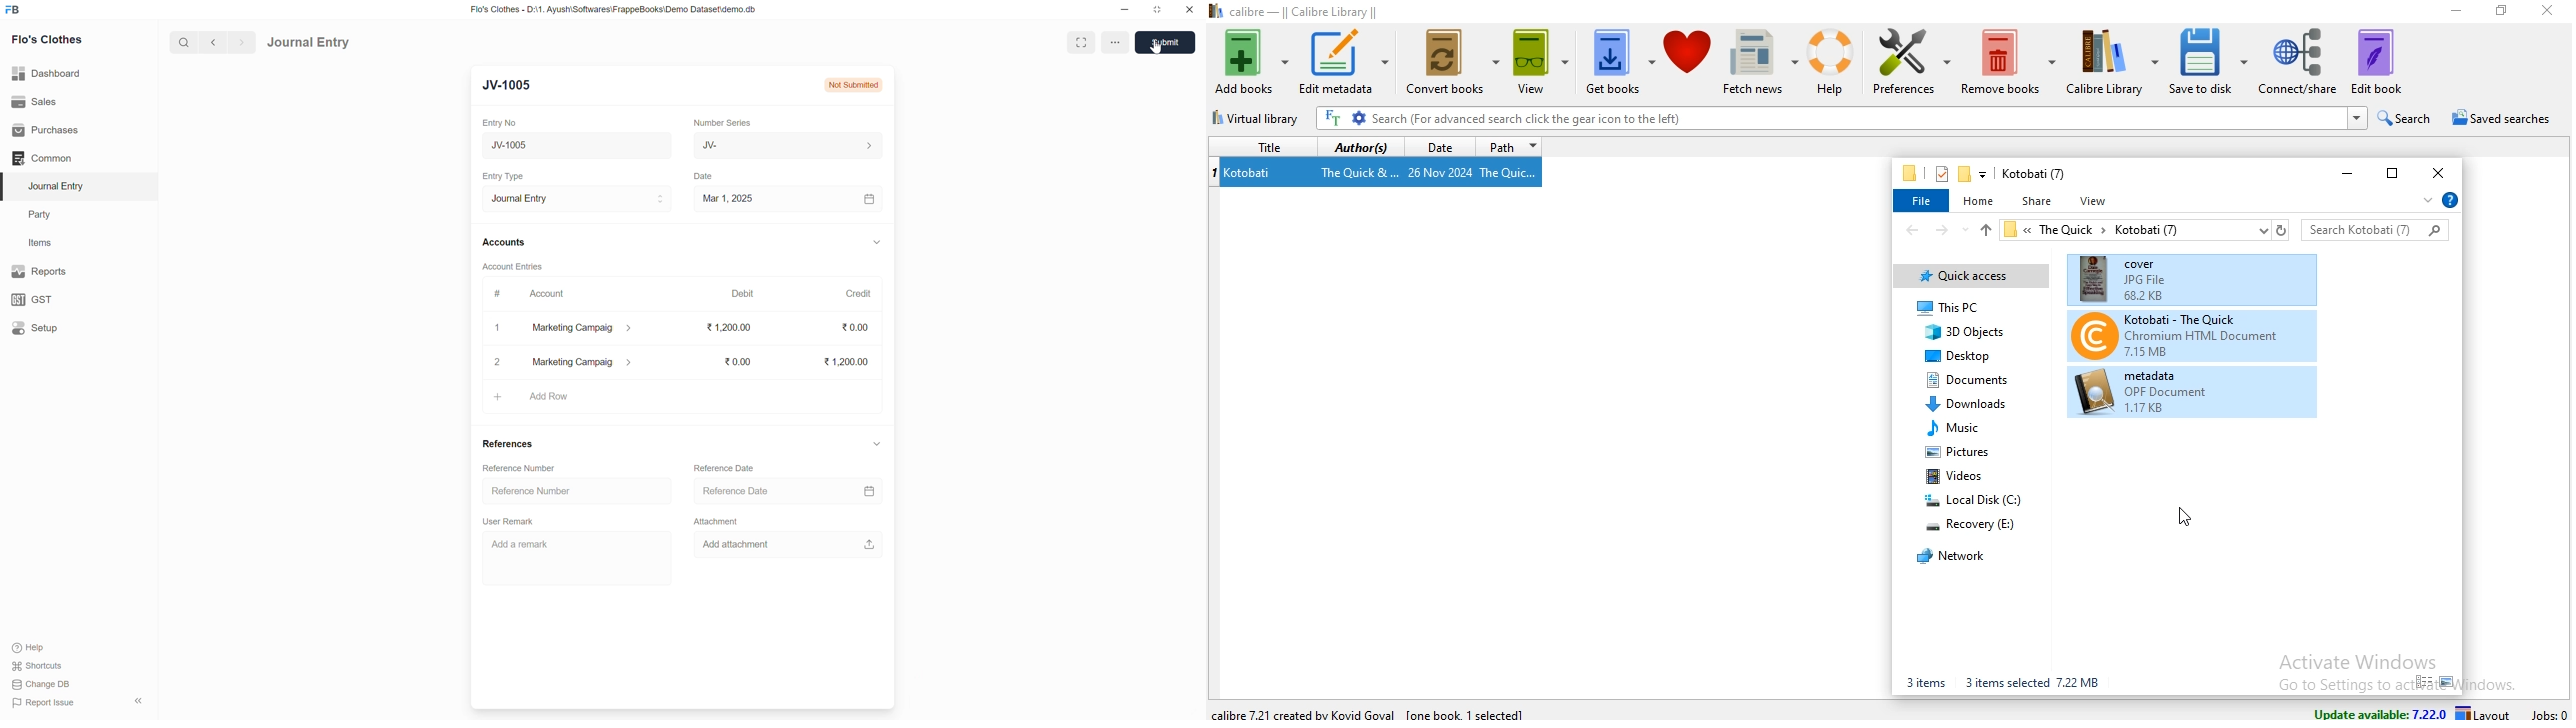 Image resolution: width=2576 pixels, height=728 pixels. What do you see at coordinates (1260, 121) in the screenshot?
I see `virtual library` at bounding box center [1260, 121].